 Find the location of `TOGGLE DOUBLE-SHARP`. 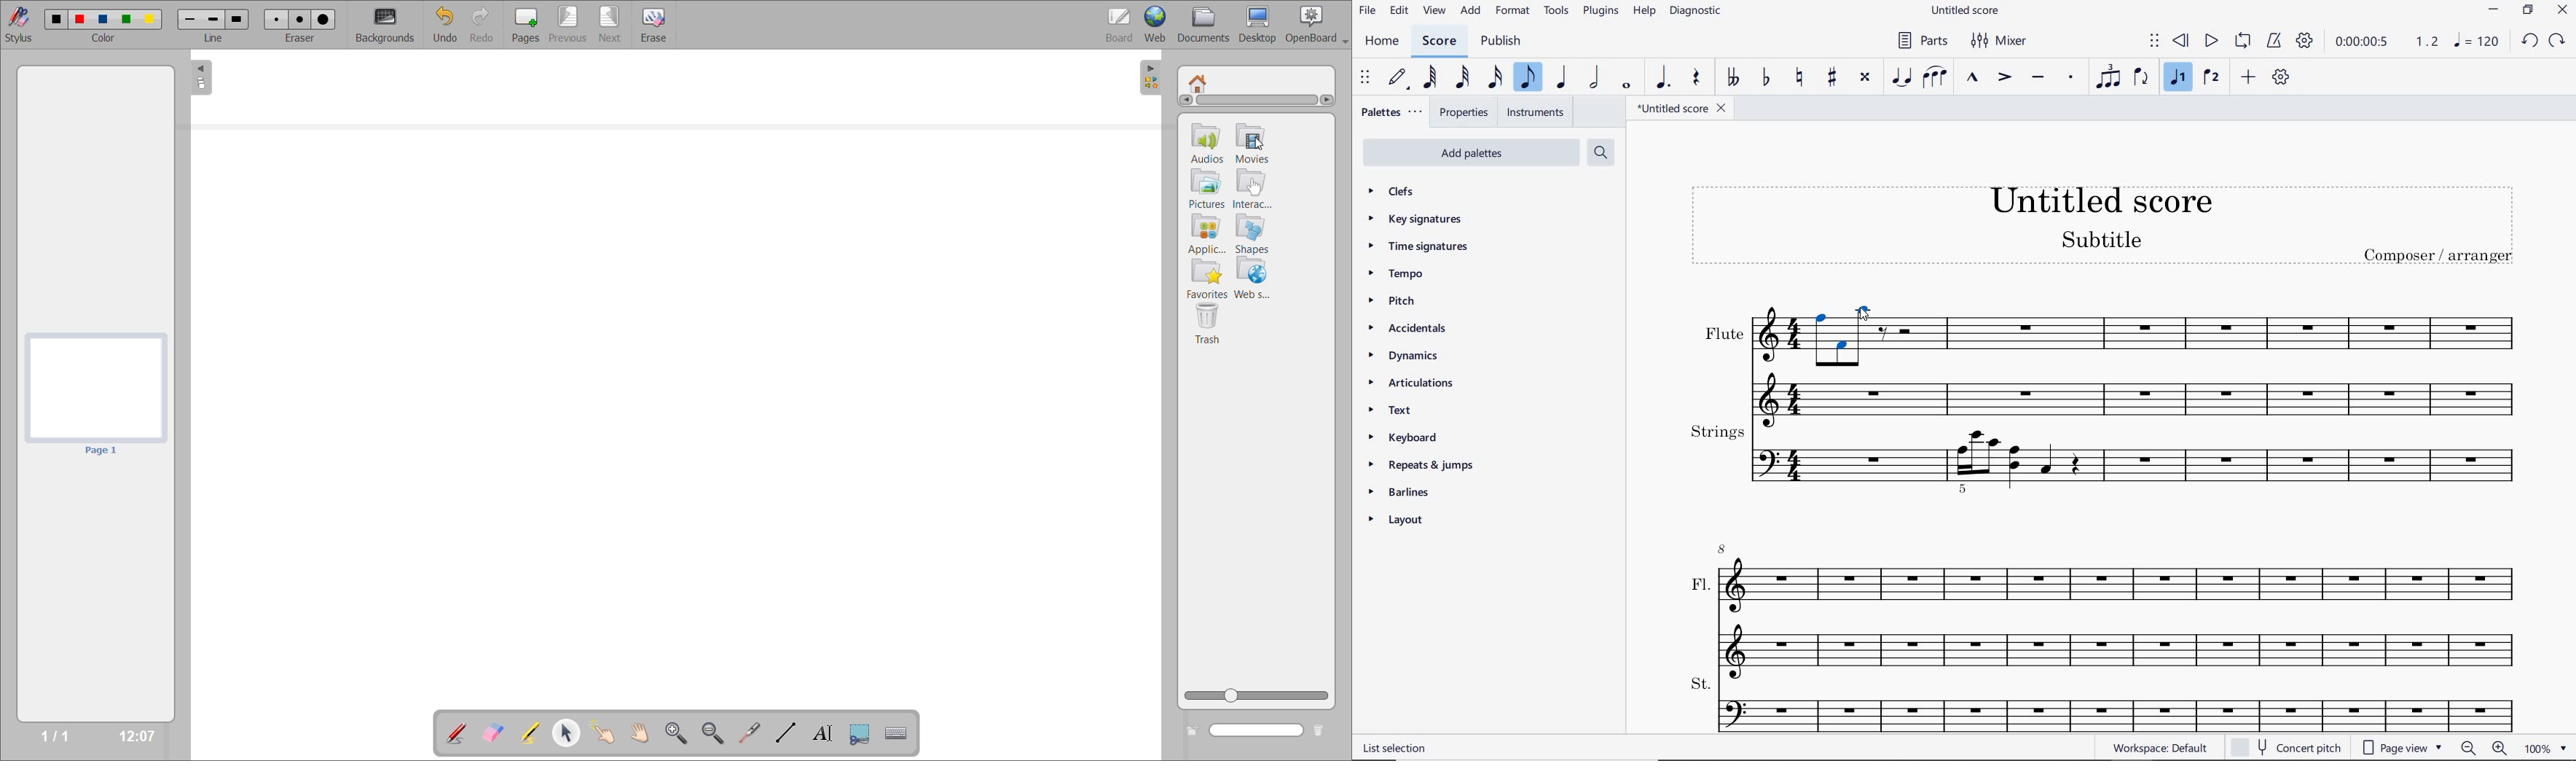

TOGGLE DOUBLE-SHARP is located at coordinates (1865, 77).